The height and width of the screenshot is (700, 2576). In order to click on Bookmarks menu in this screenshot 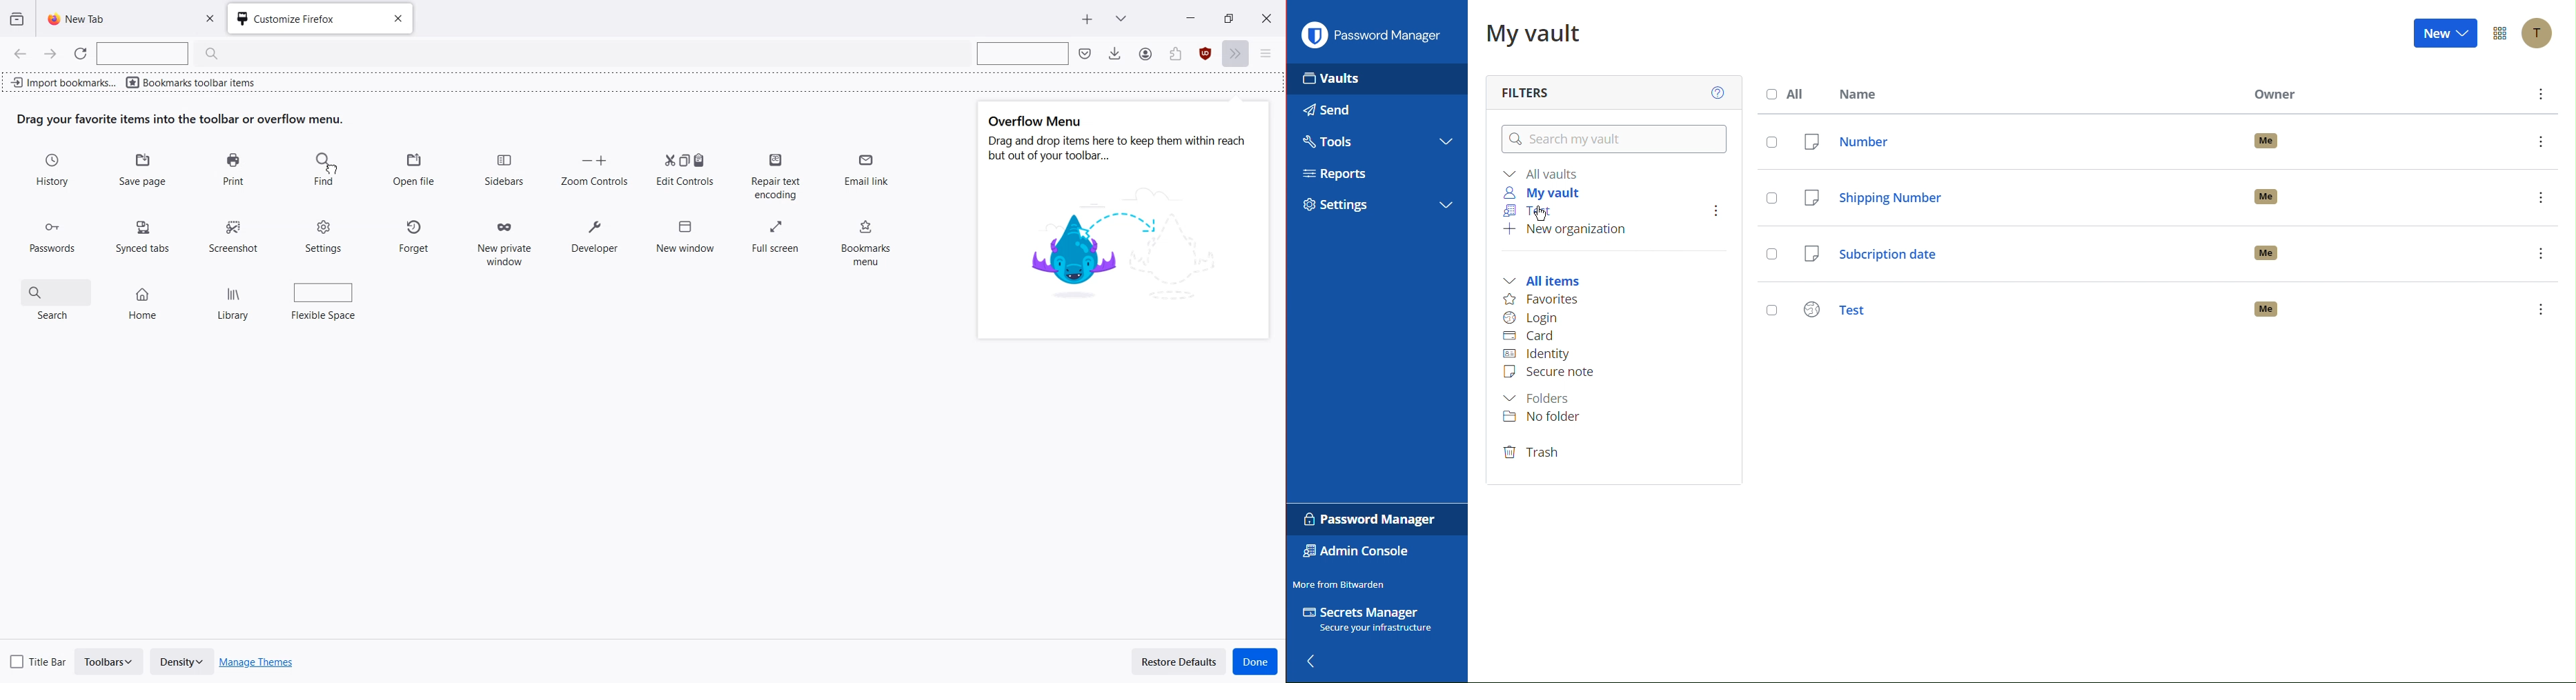, I will do `click(863, 238)`.